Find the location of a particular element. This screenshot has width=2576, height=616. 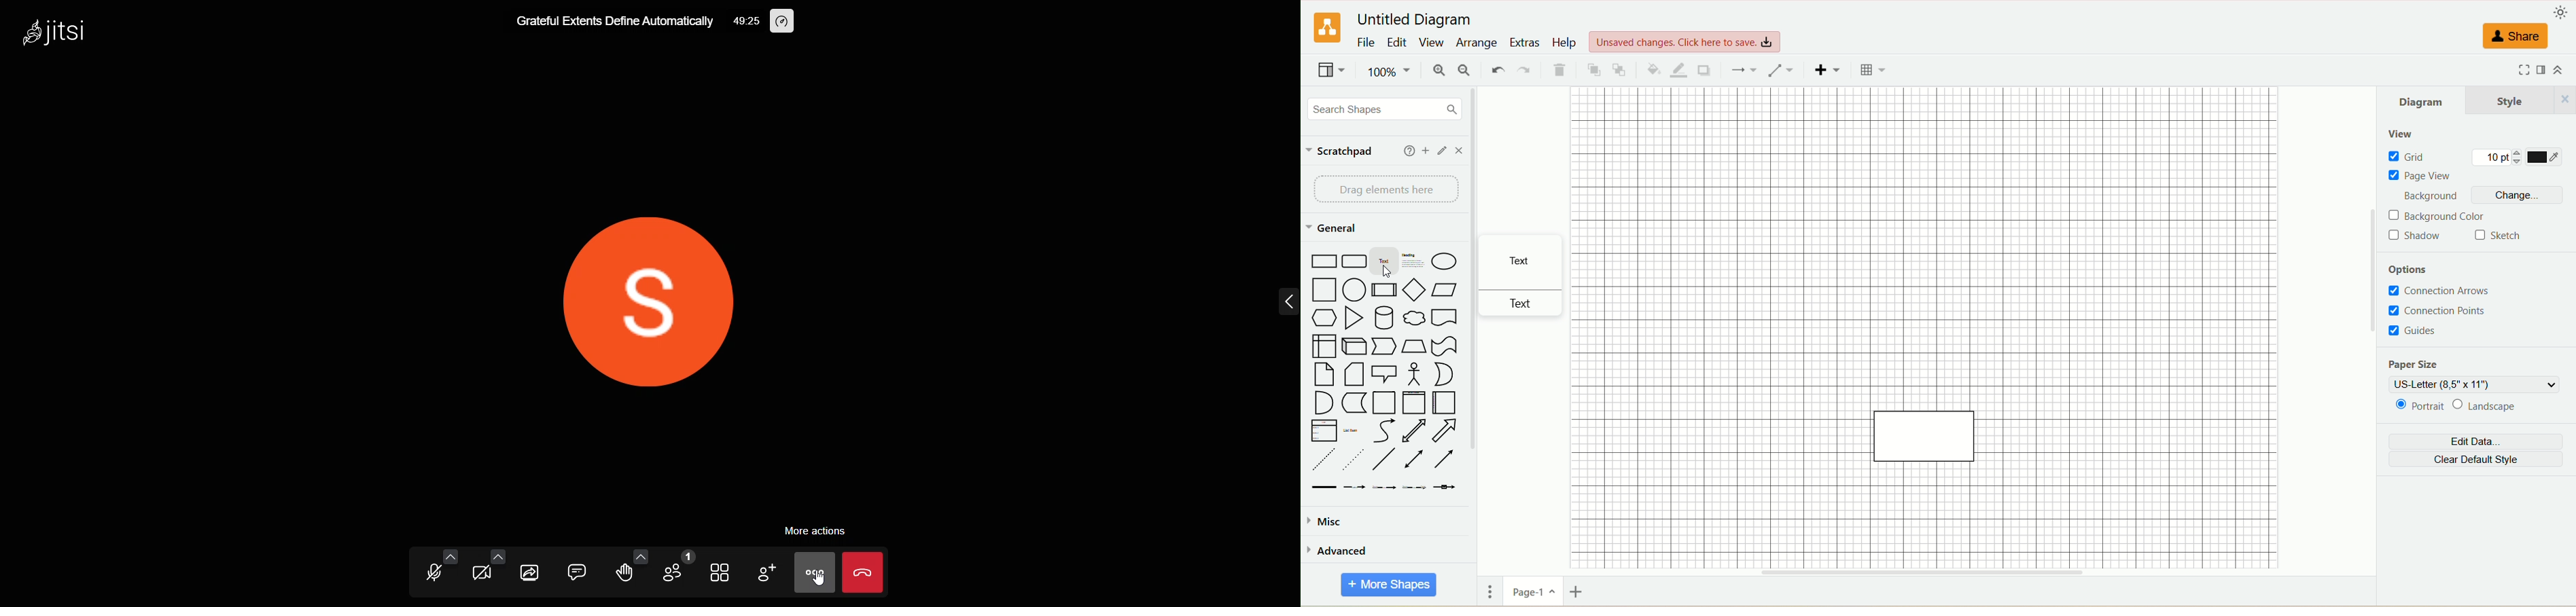

to back is located at coordinates (1622, 70).